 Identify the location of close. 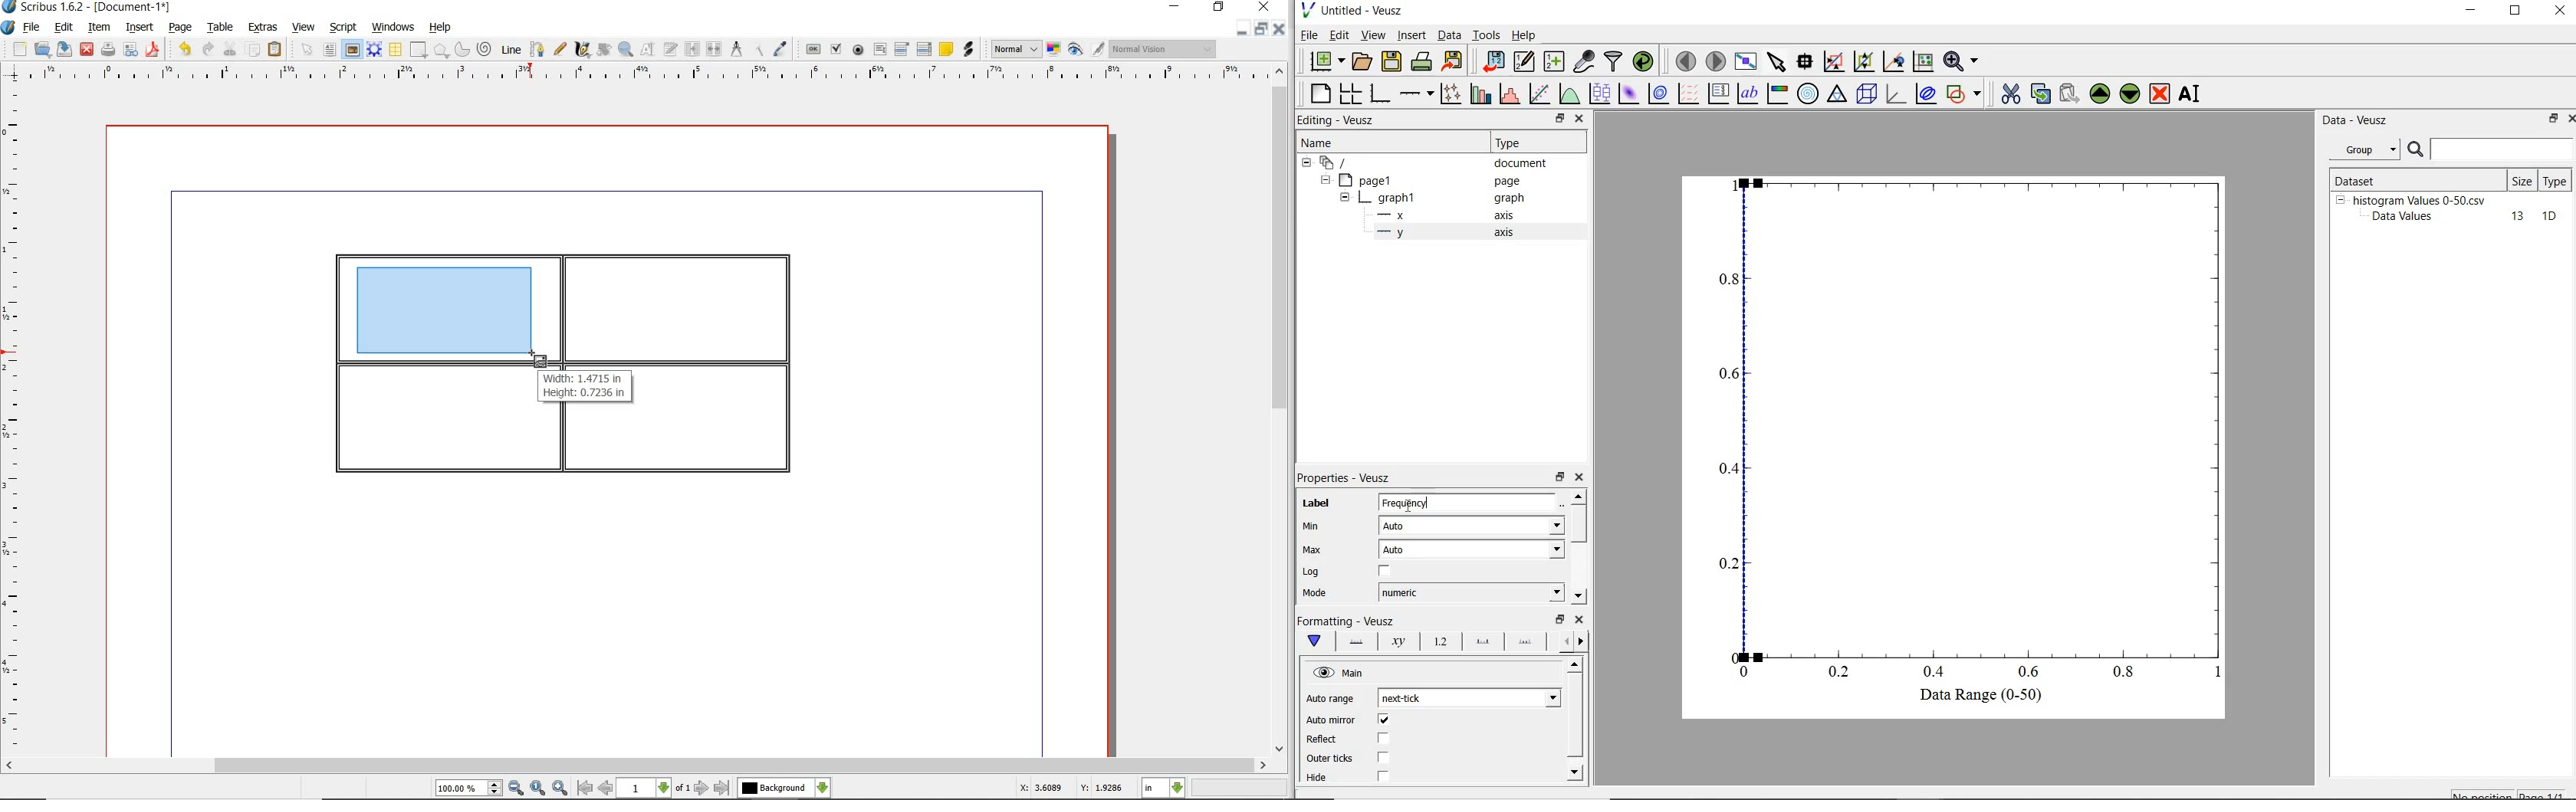
(1278, 29).